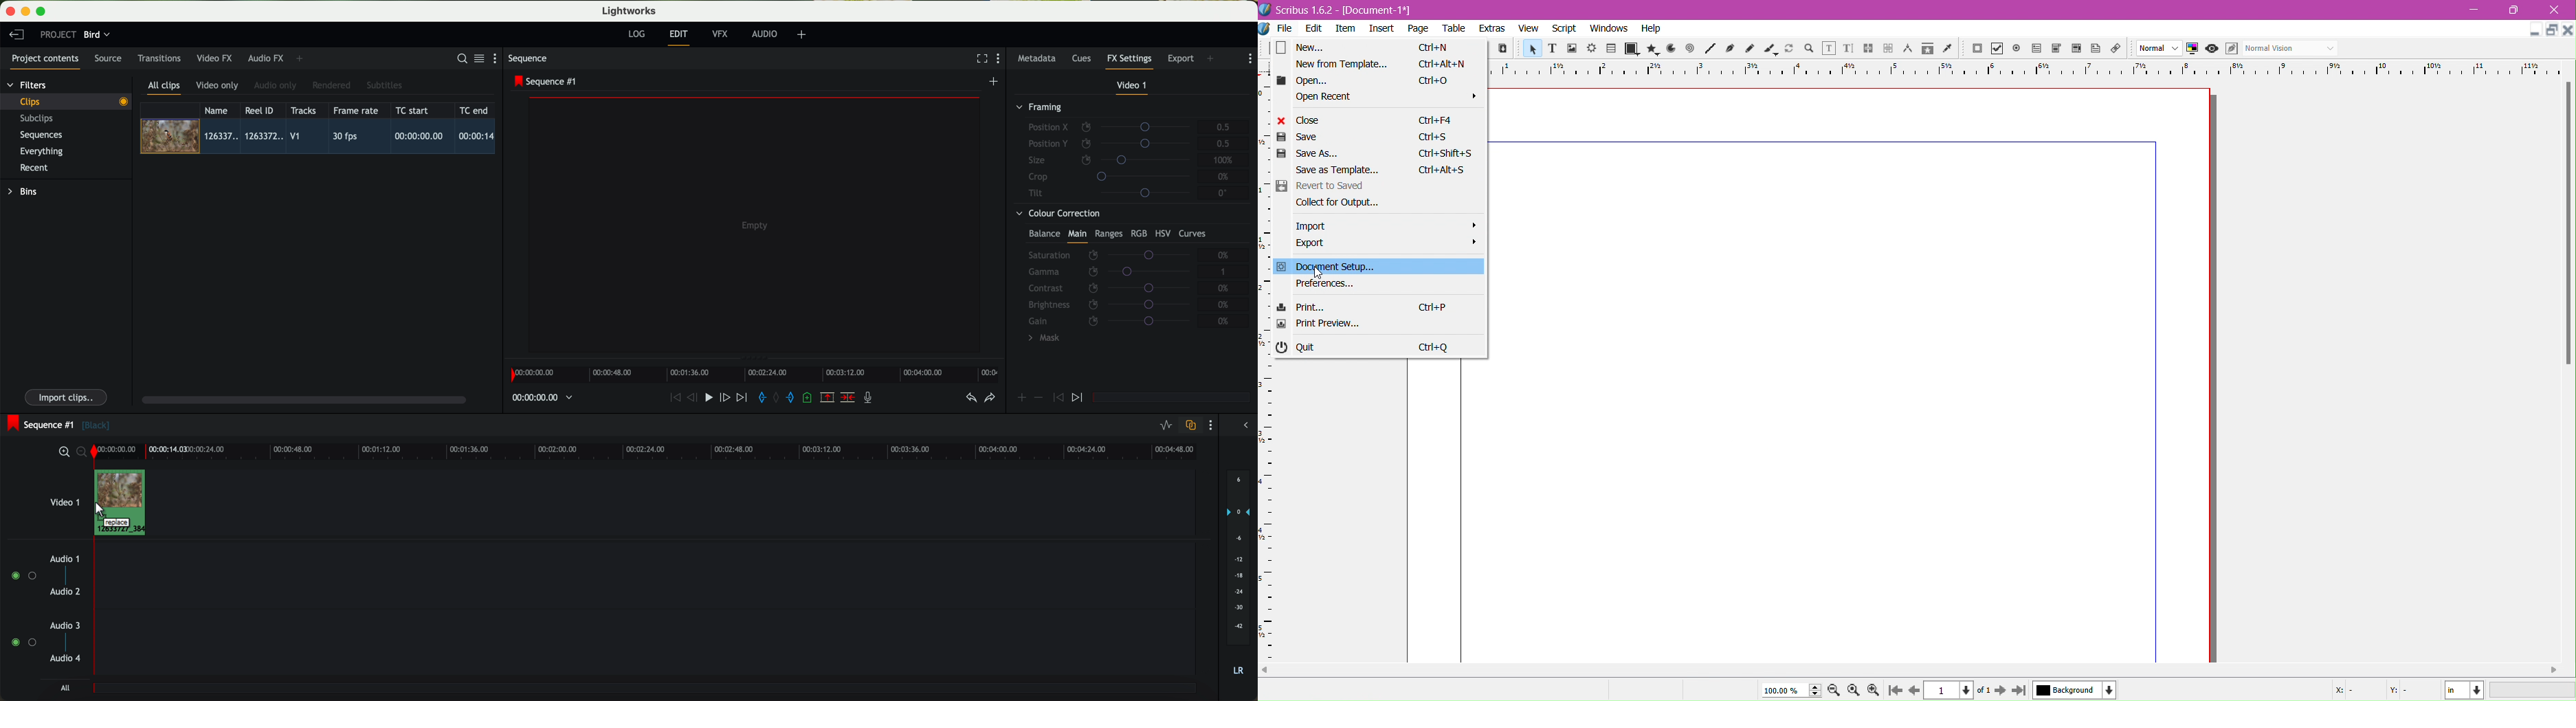  I want to click on audio 2, so click(66, 592).